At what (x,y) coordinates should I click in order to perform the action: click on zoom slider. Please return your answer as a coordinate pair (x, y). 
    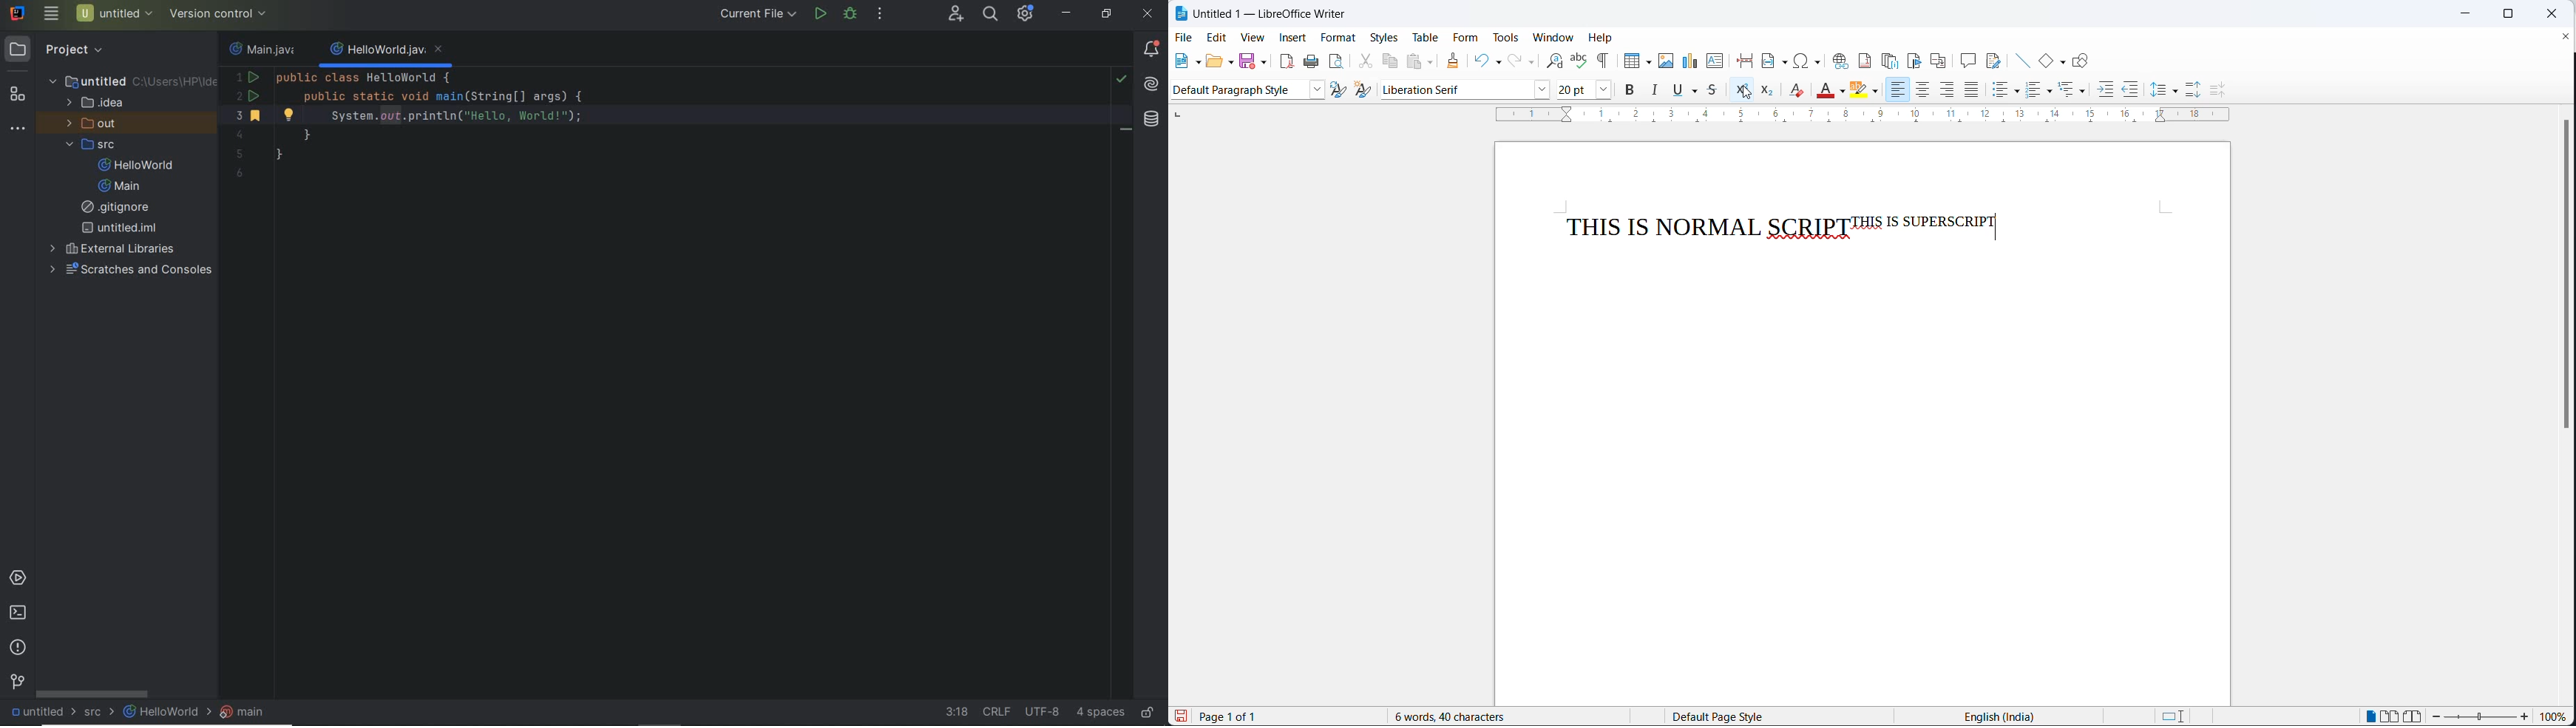
    Looking at the image, I should click on (2481, 719).